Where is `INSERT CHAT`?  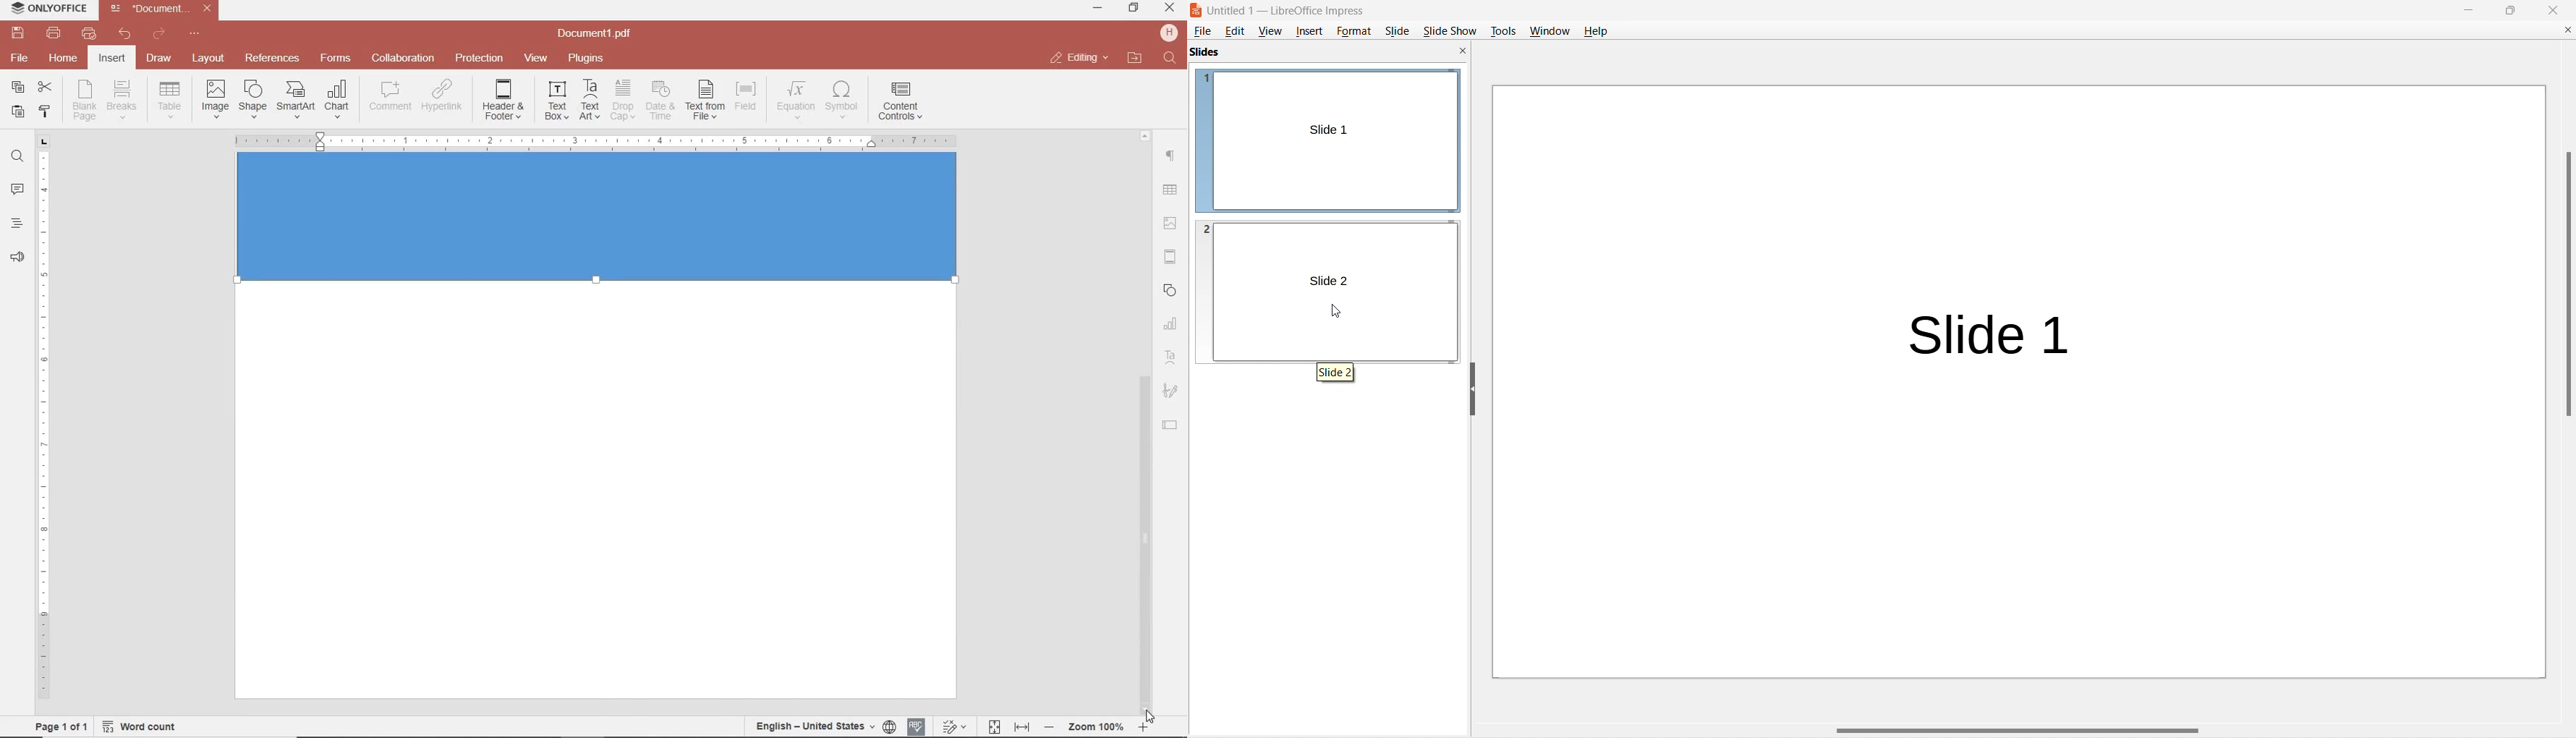 INSERT CHAT is located at coordinates (337, 100).